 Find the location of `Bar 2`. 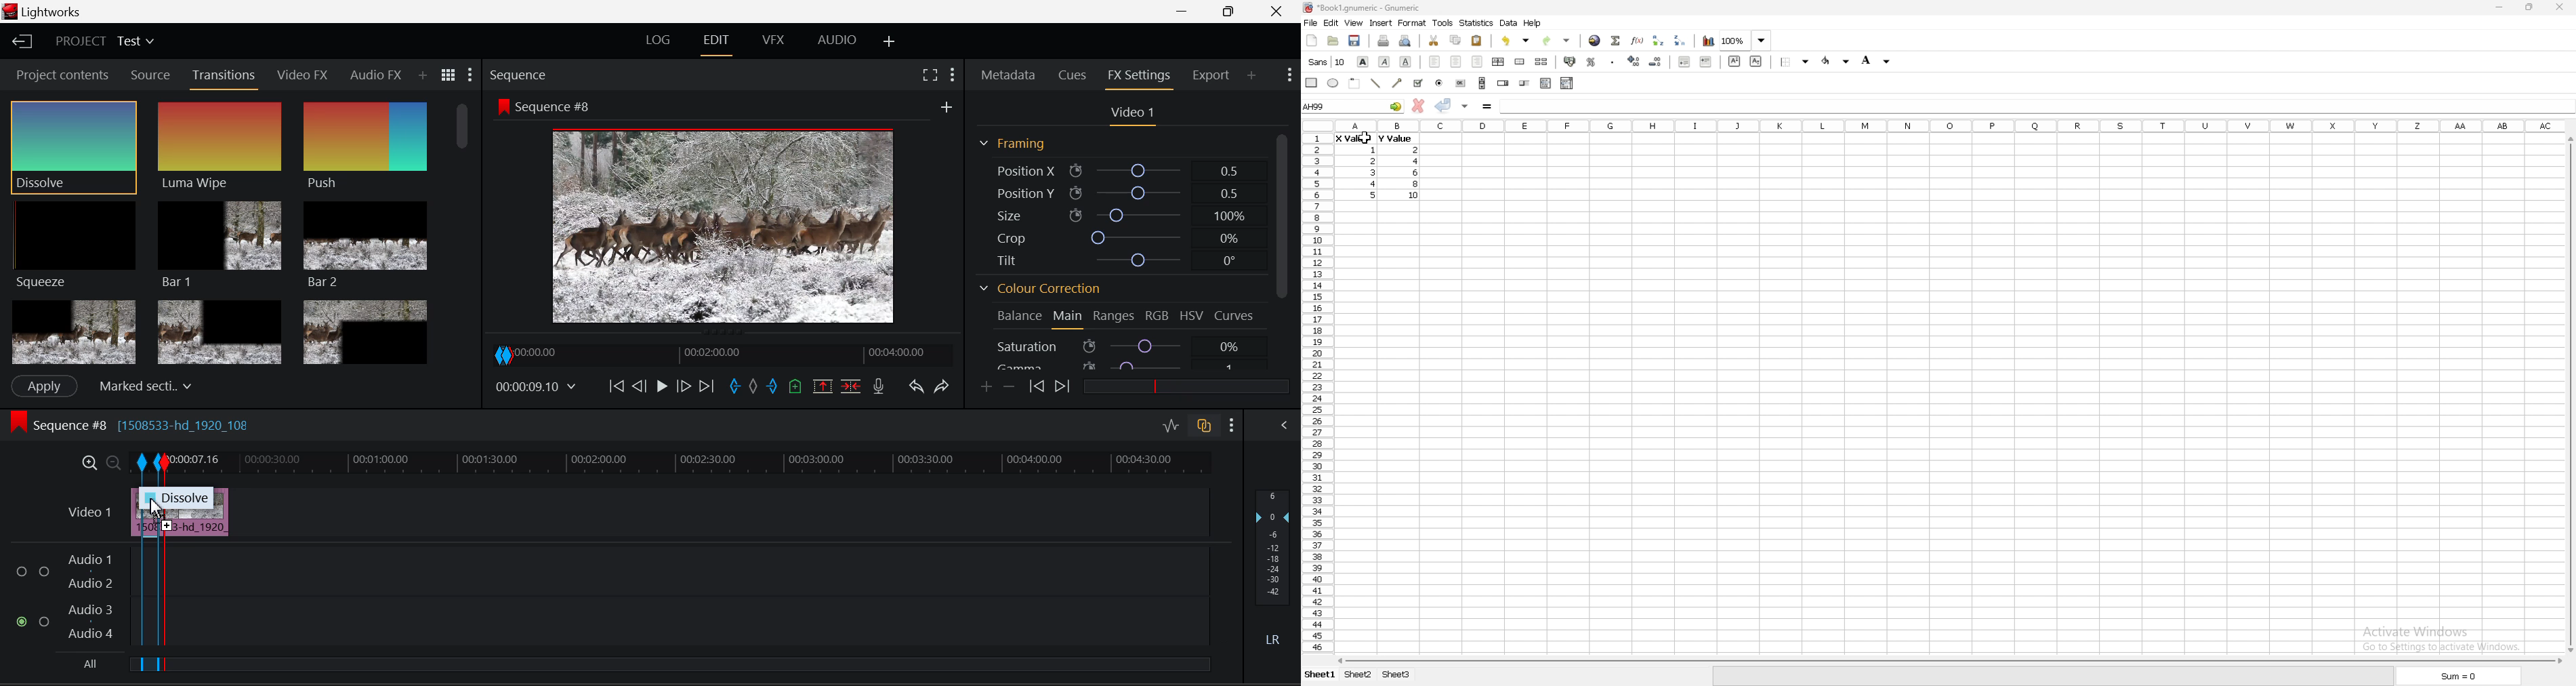

Bar 2 is located at coordinates (365, 245).